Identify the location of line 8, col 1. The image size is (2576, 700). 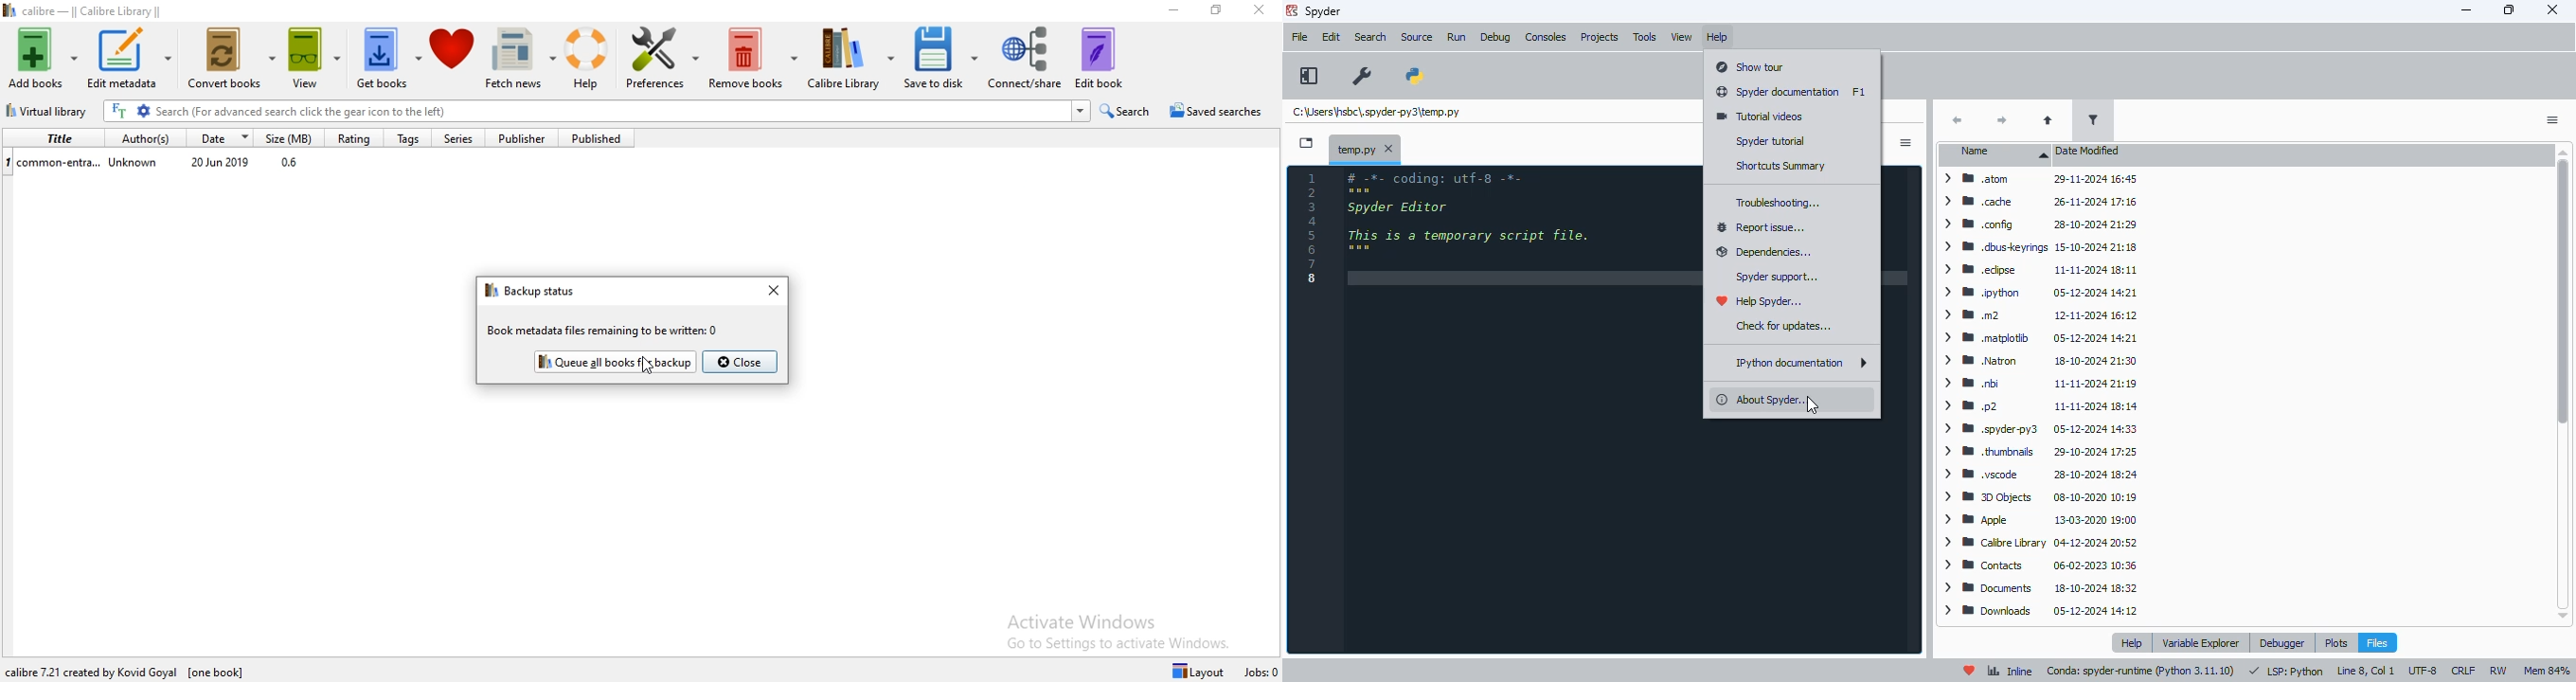
(2366, 670).